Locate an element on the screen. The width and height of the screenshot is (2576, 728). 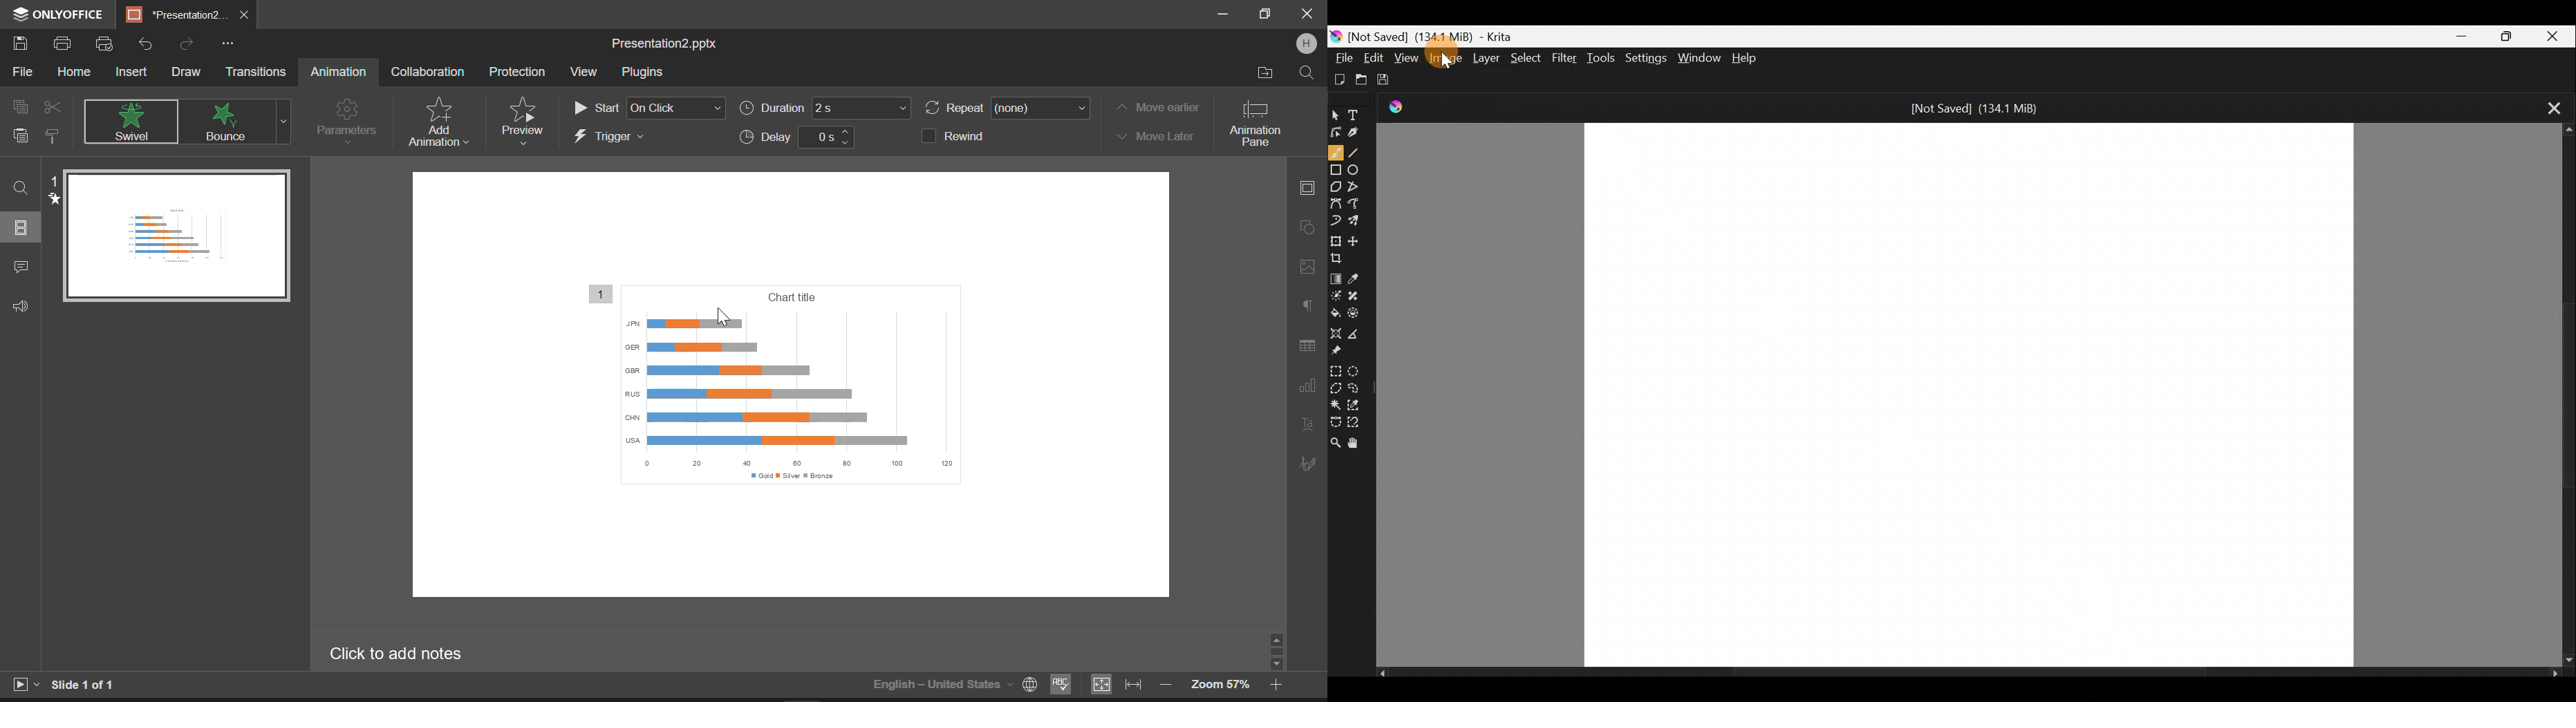
Crop the image to an area is located at coordinates (1342, 258).